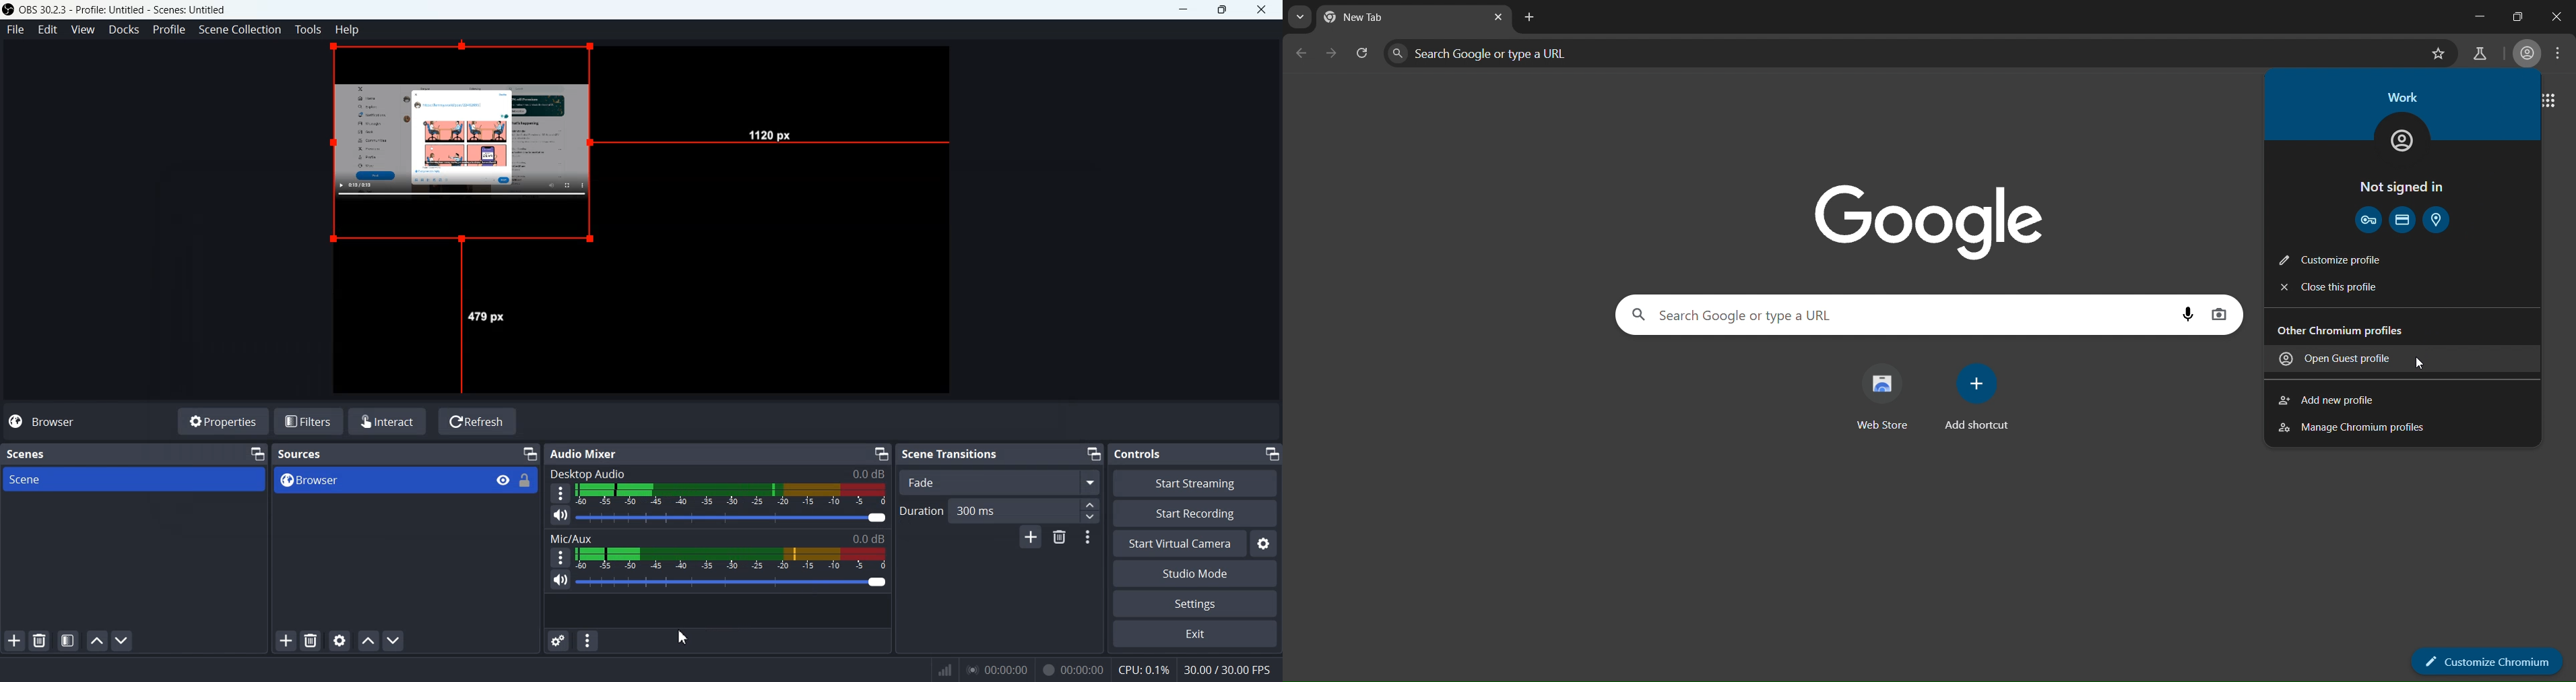 Image resolution: width=2576 pixels, height=700 pixels. I want to click on voice search, so click(2187, 315).